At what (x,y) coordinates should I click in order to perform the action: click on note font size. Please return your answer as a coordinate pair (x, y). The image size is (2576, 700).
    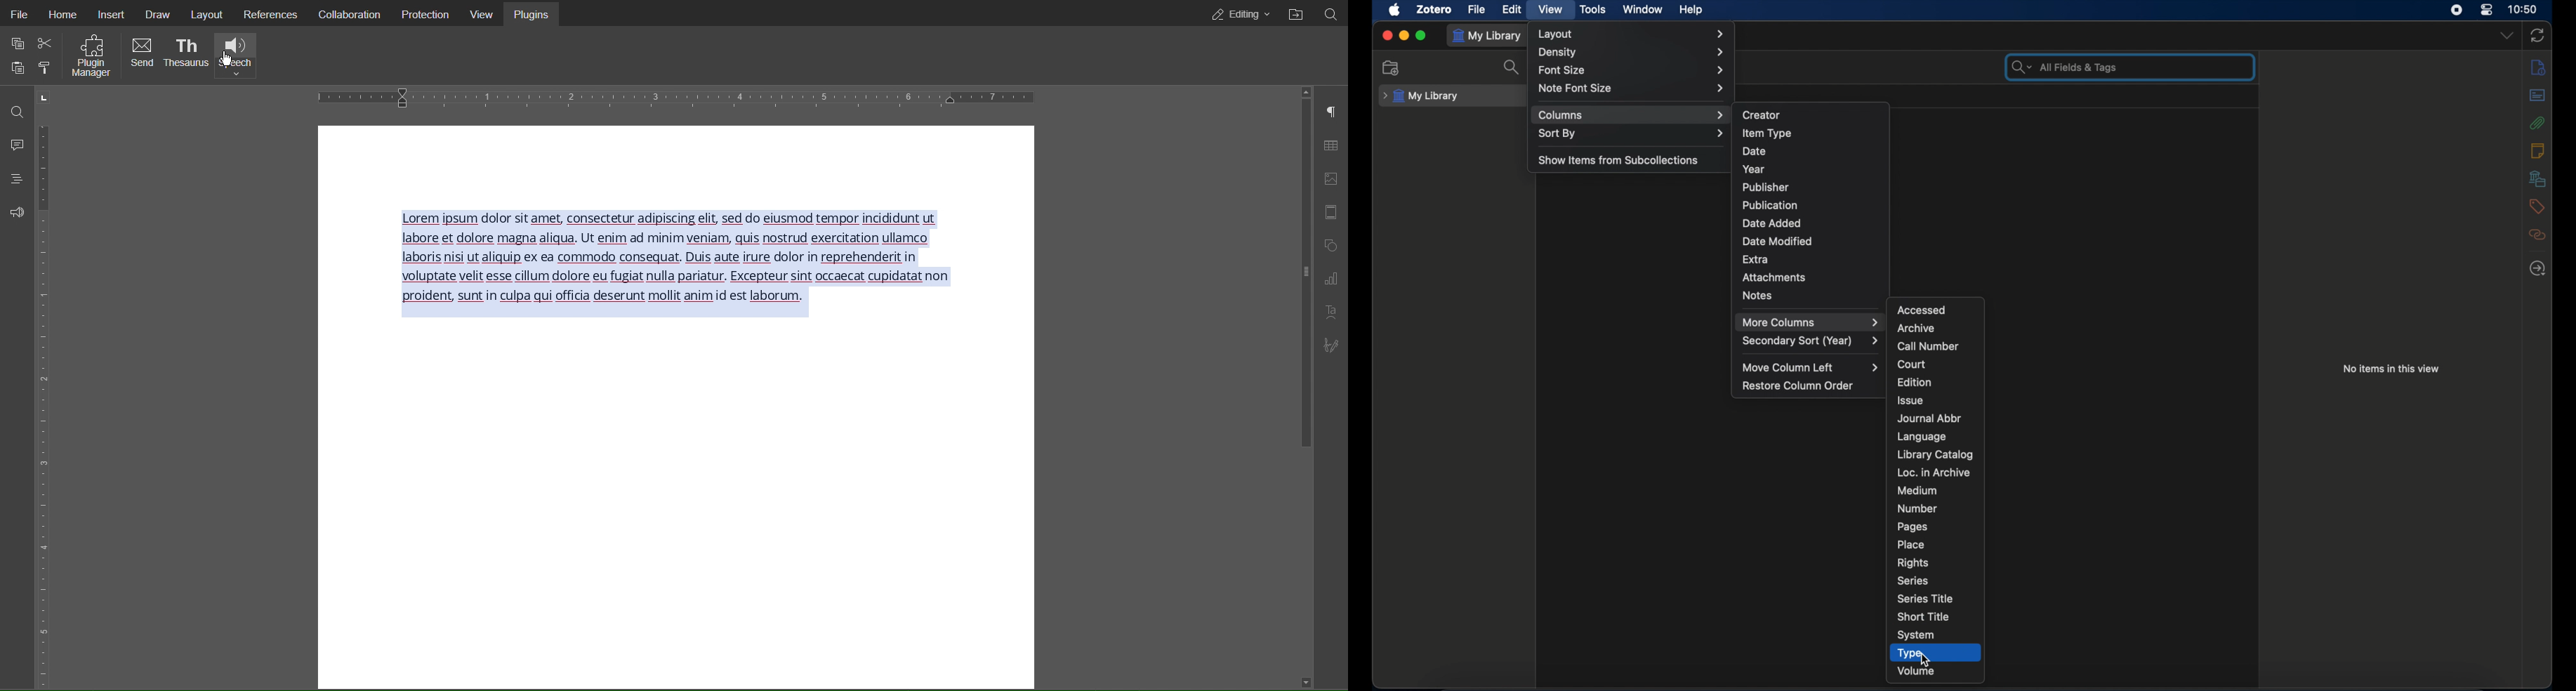
    Looking at the image, I should click on (1632, 89).